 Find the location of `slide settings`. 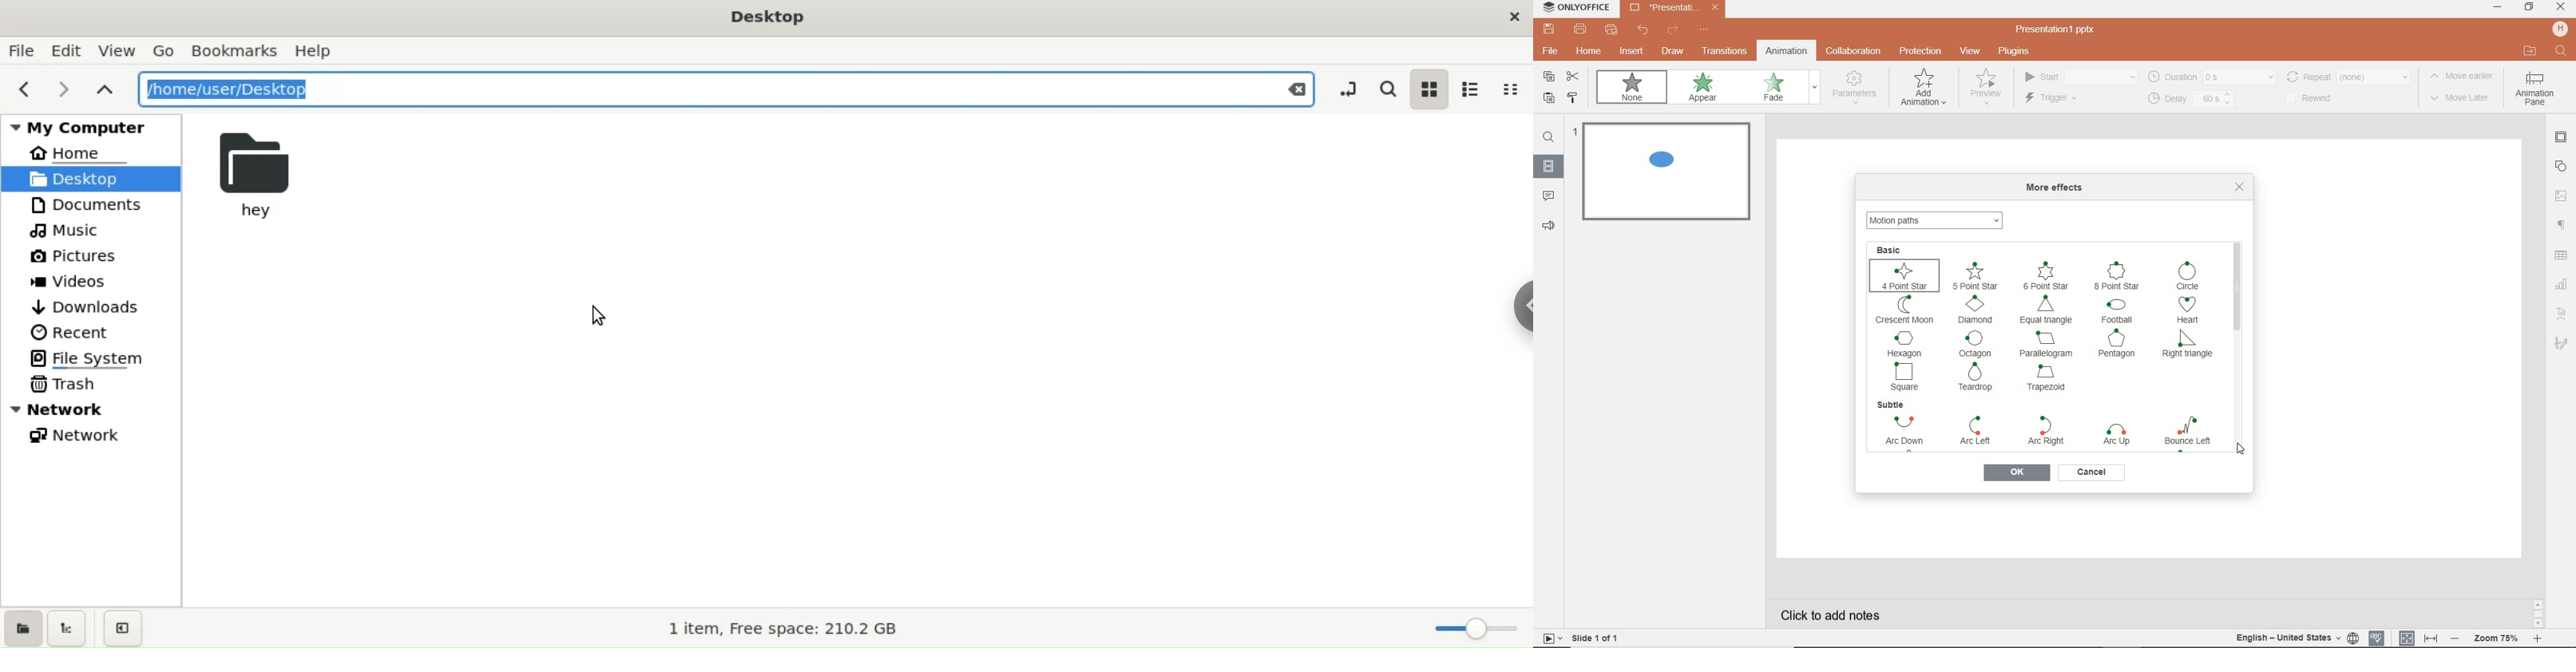

slide settings is located at coordinates (2563, 139).